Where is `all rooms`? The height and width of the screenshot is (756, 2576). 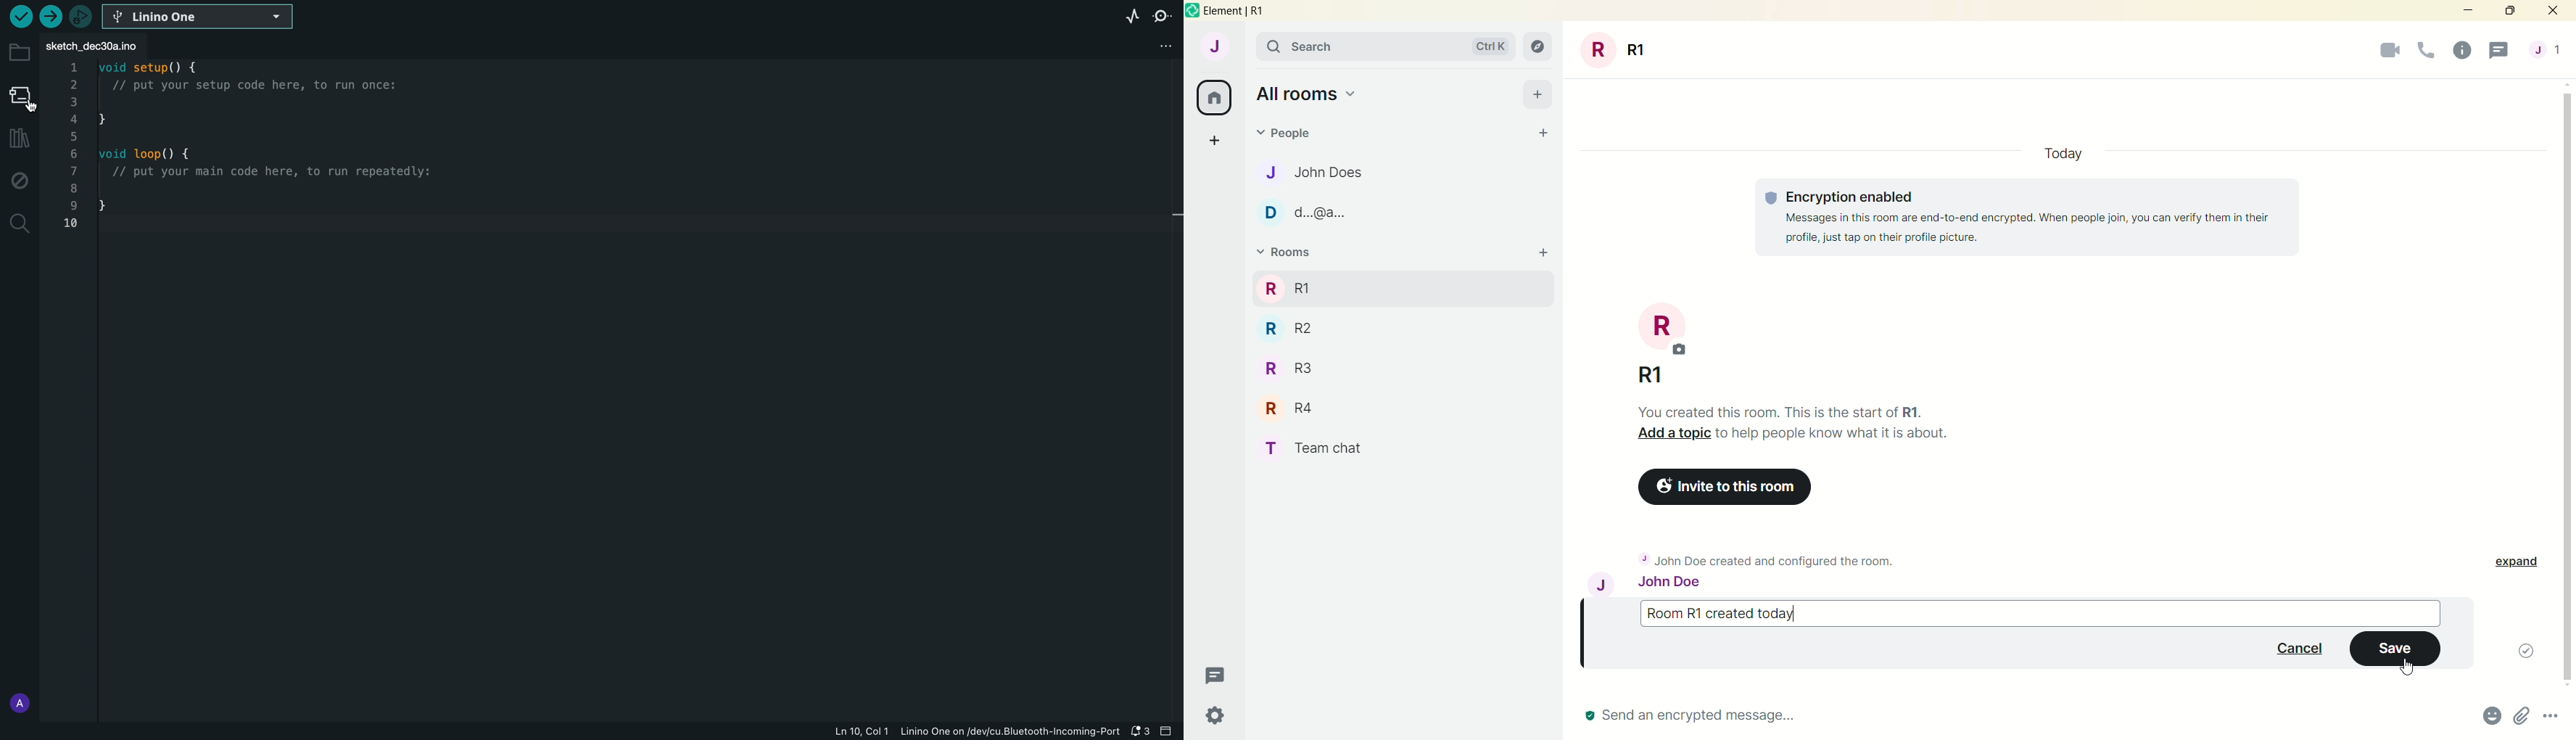
all rooms is located at coordinates (1316, 94).